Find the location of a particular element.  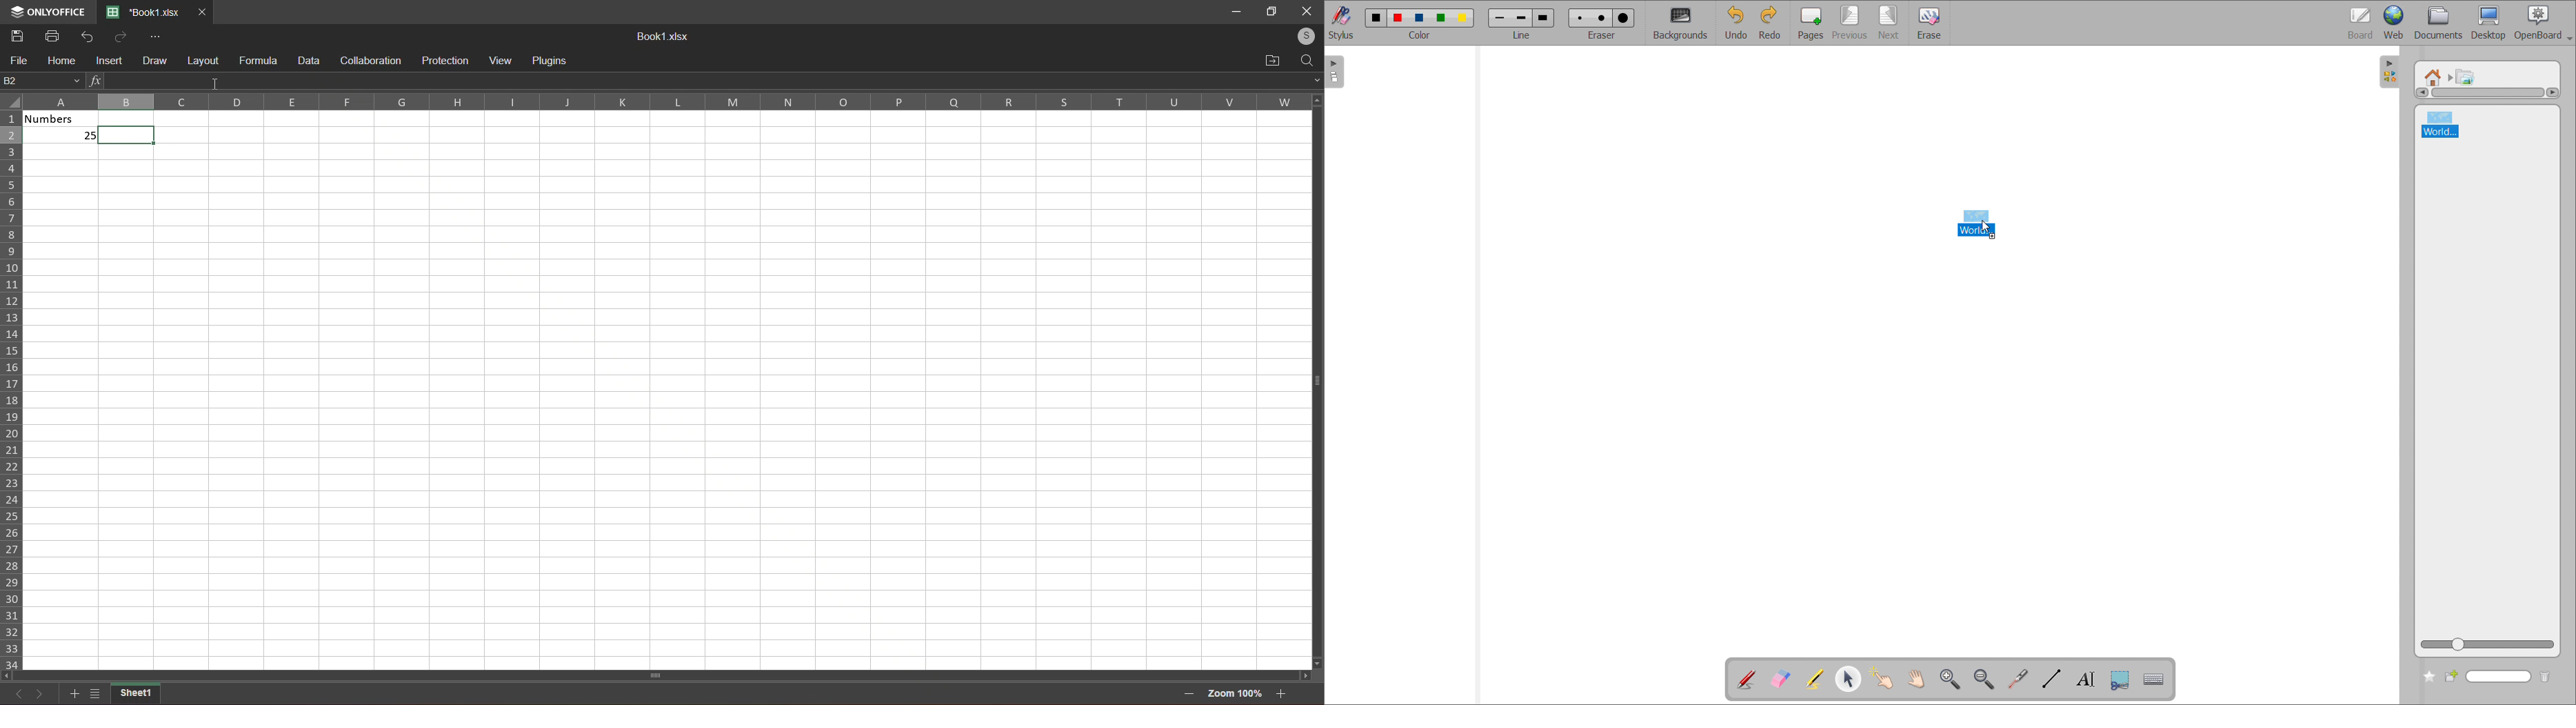

row labels is located at coordinates (12, 388).